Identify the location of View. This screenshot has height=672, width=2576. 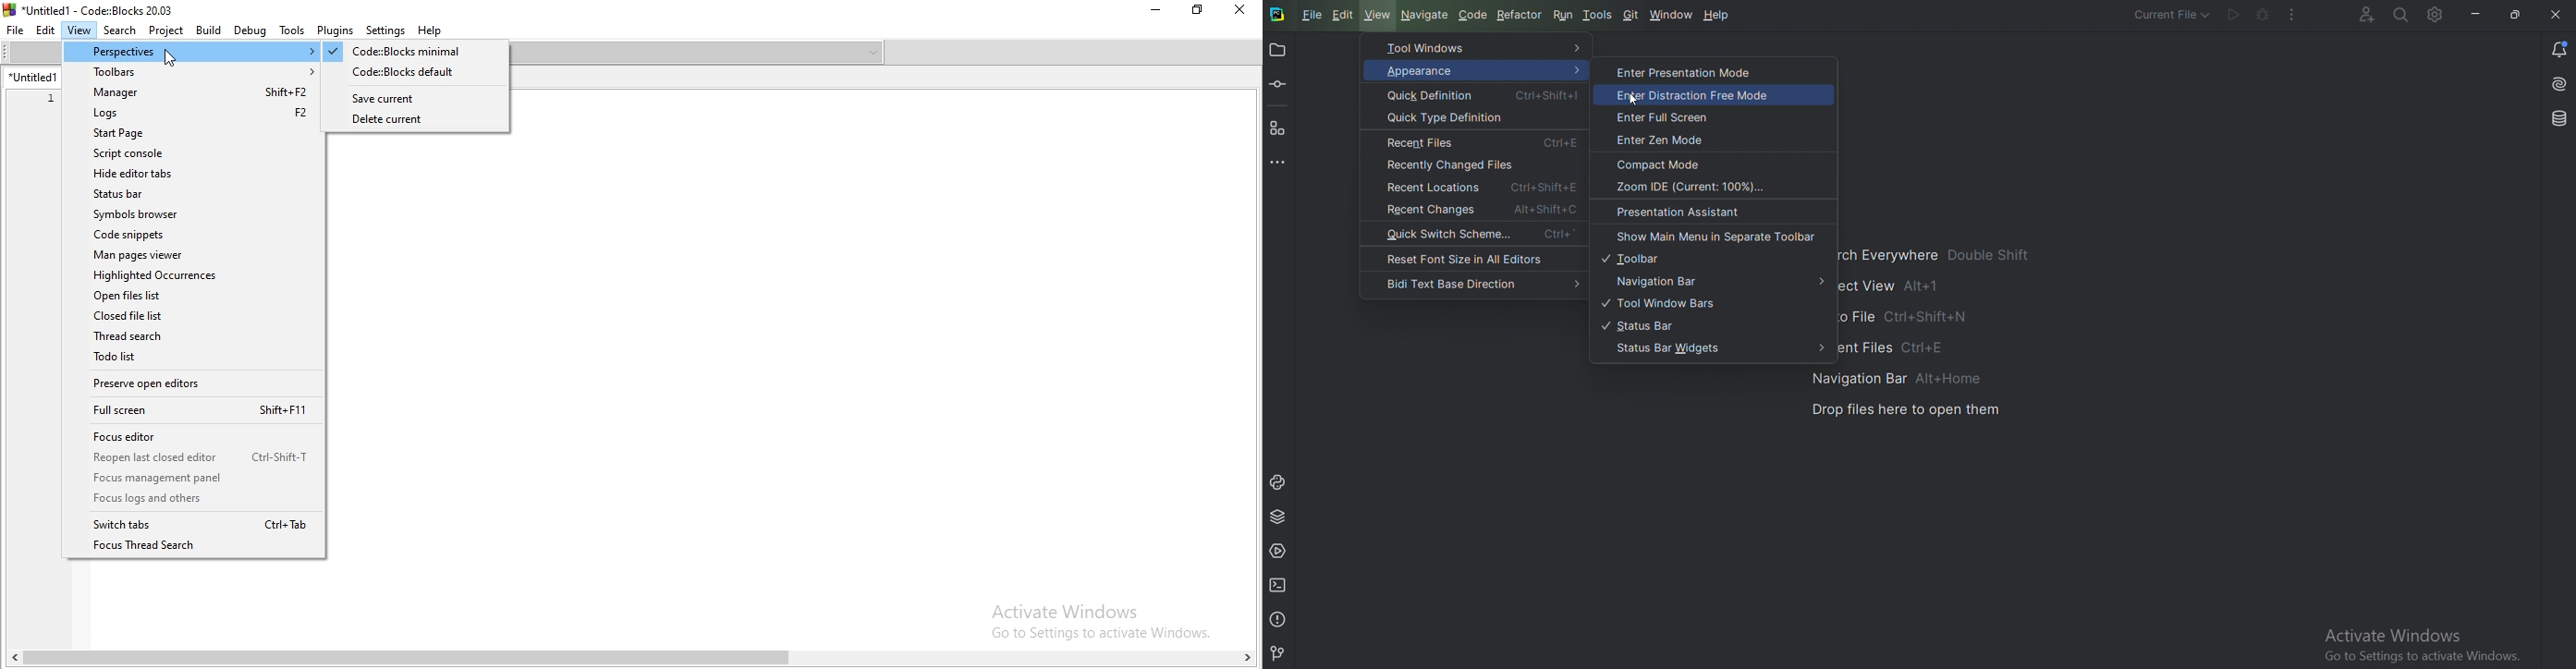
(1379, 14).